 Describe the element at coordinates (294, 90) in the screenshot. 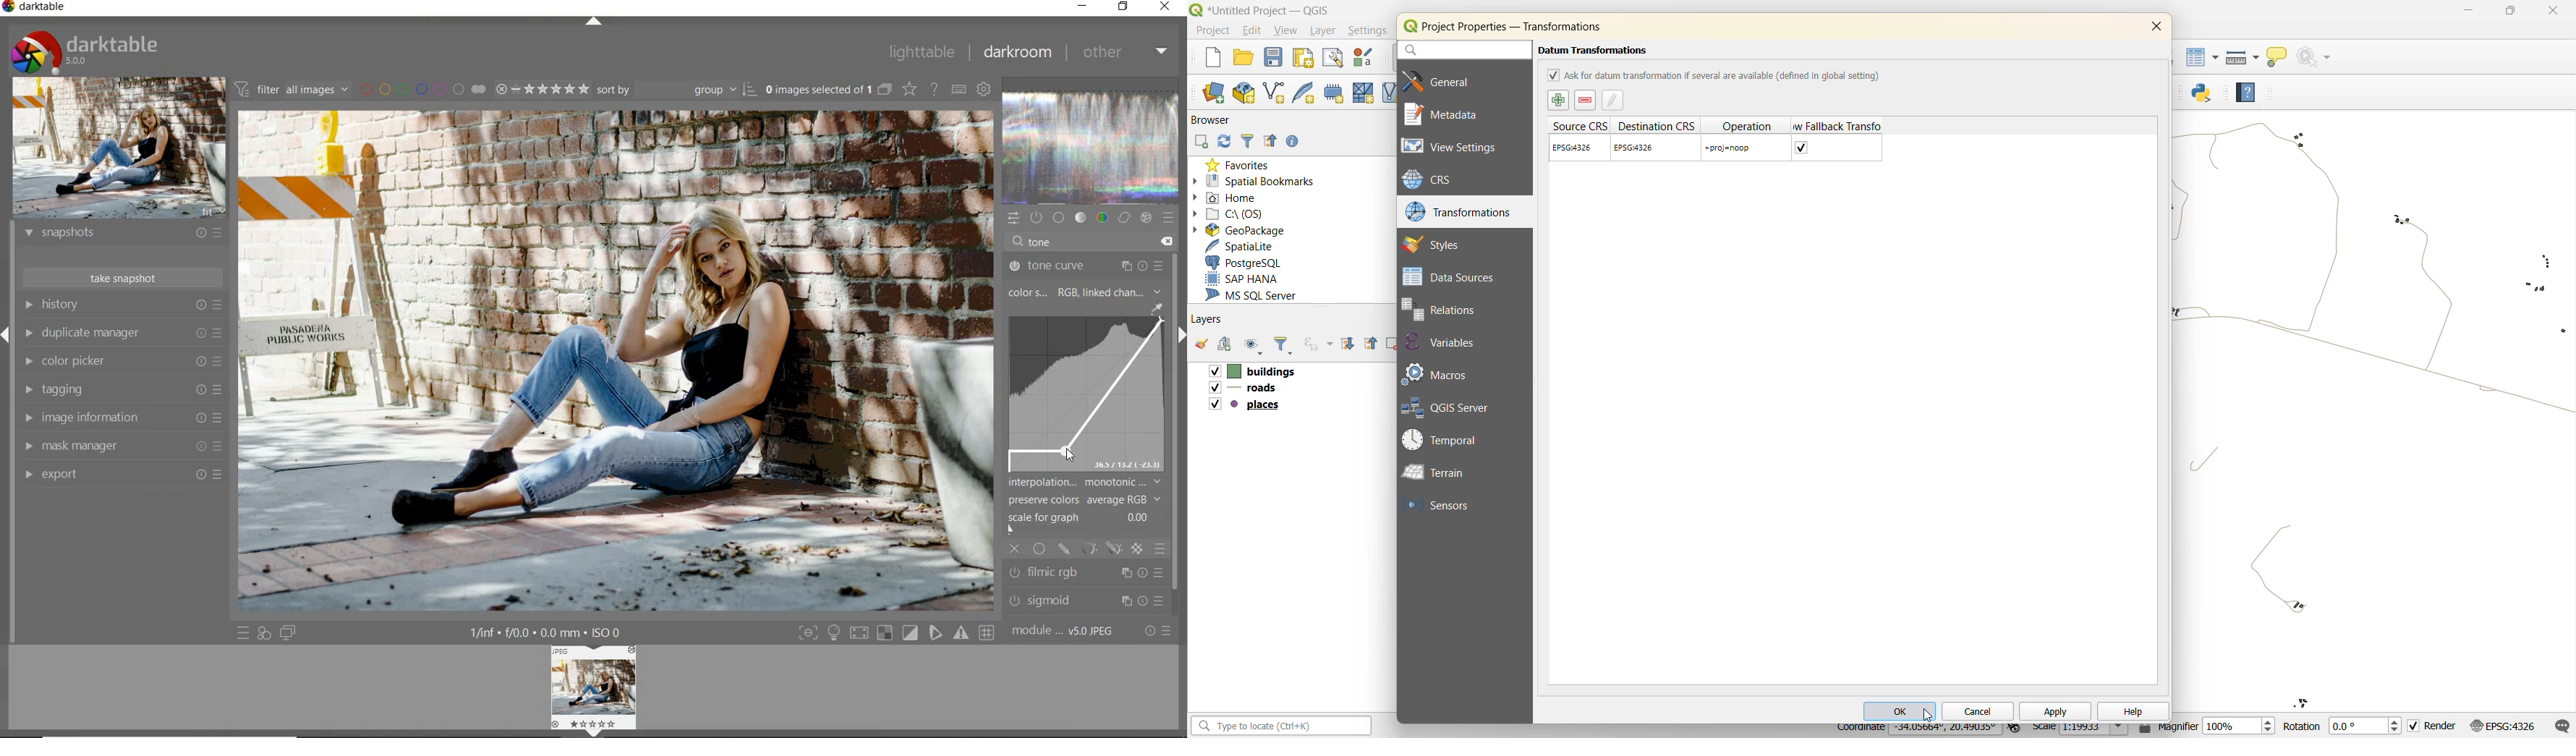

I see `filter images based on their modules` at that location.